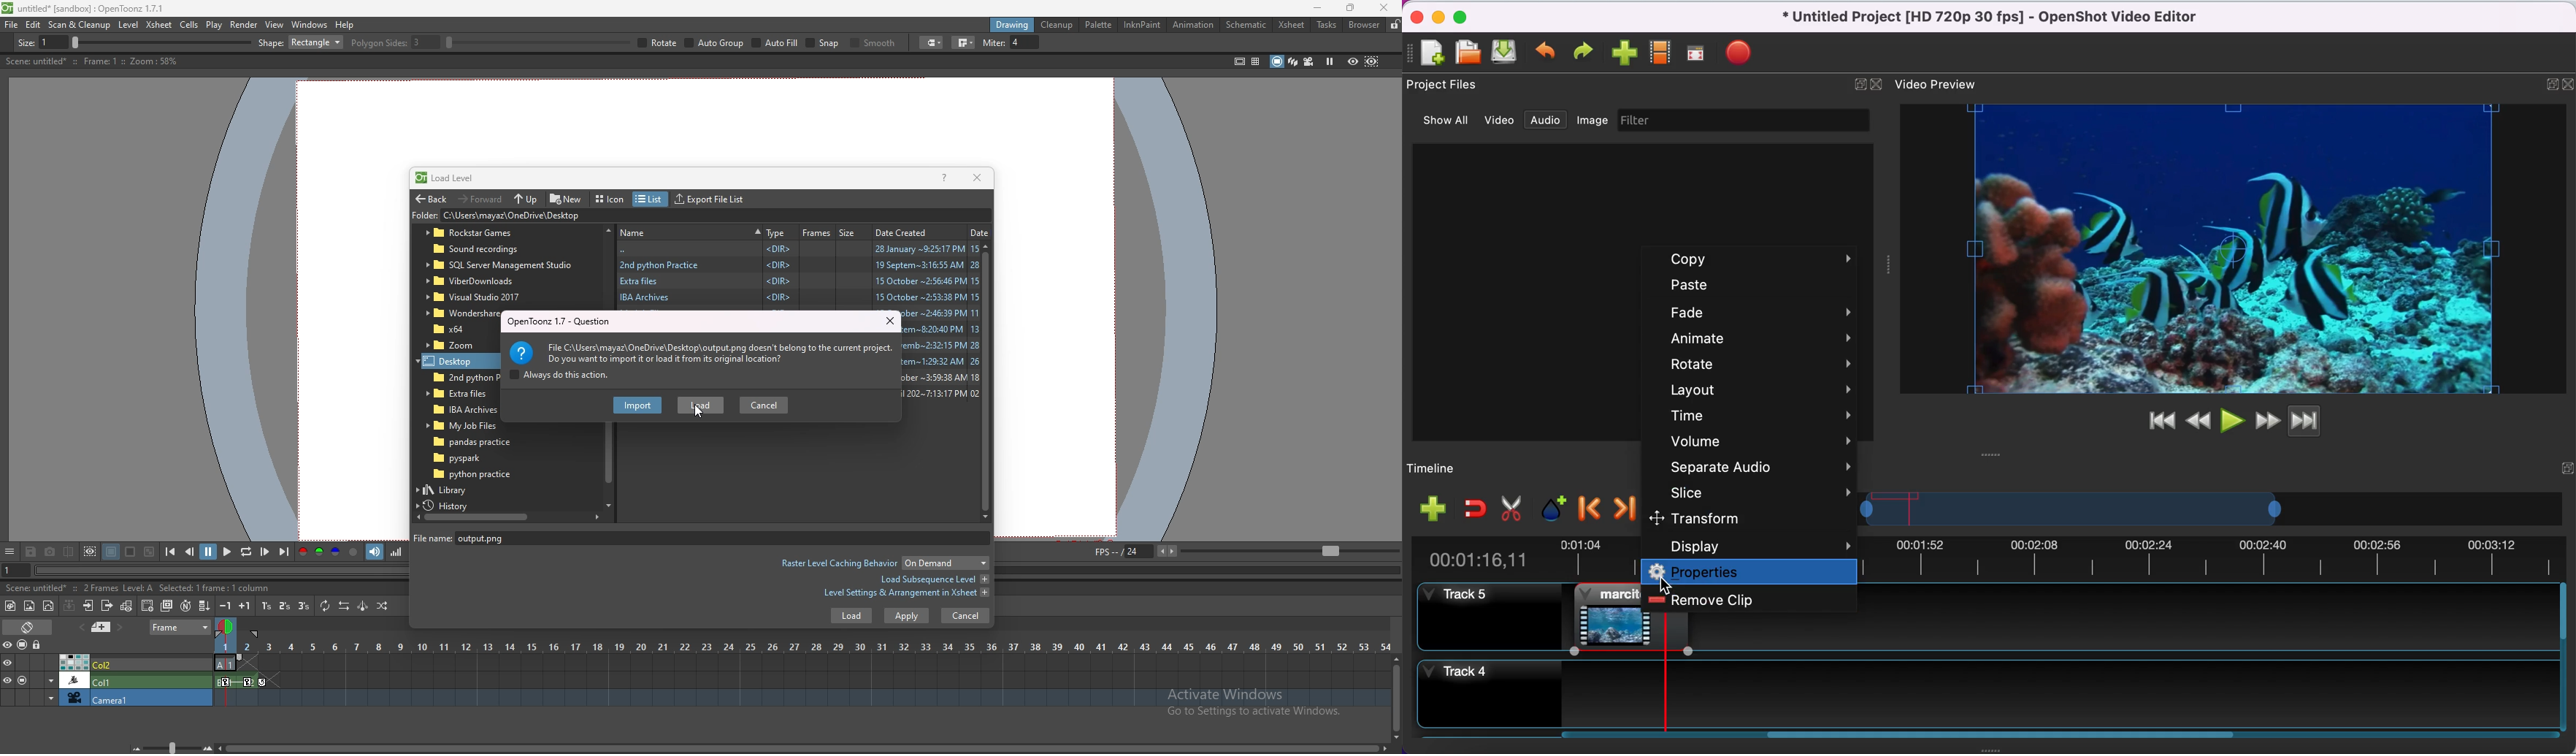 The image size is (2576, 756). I want to click on cut, so click(1511, 507).